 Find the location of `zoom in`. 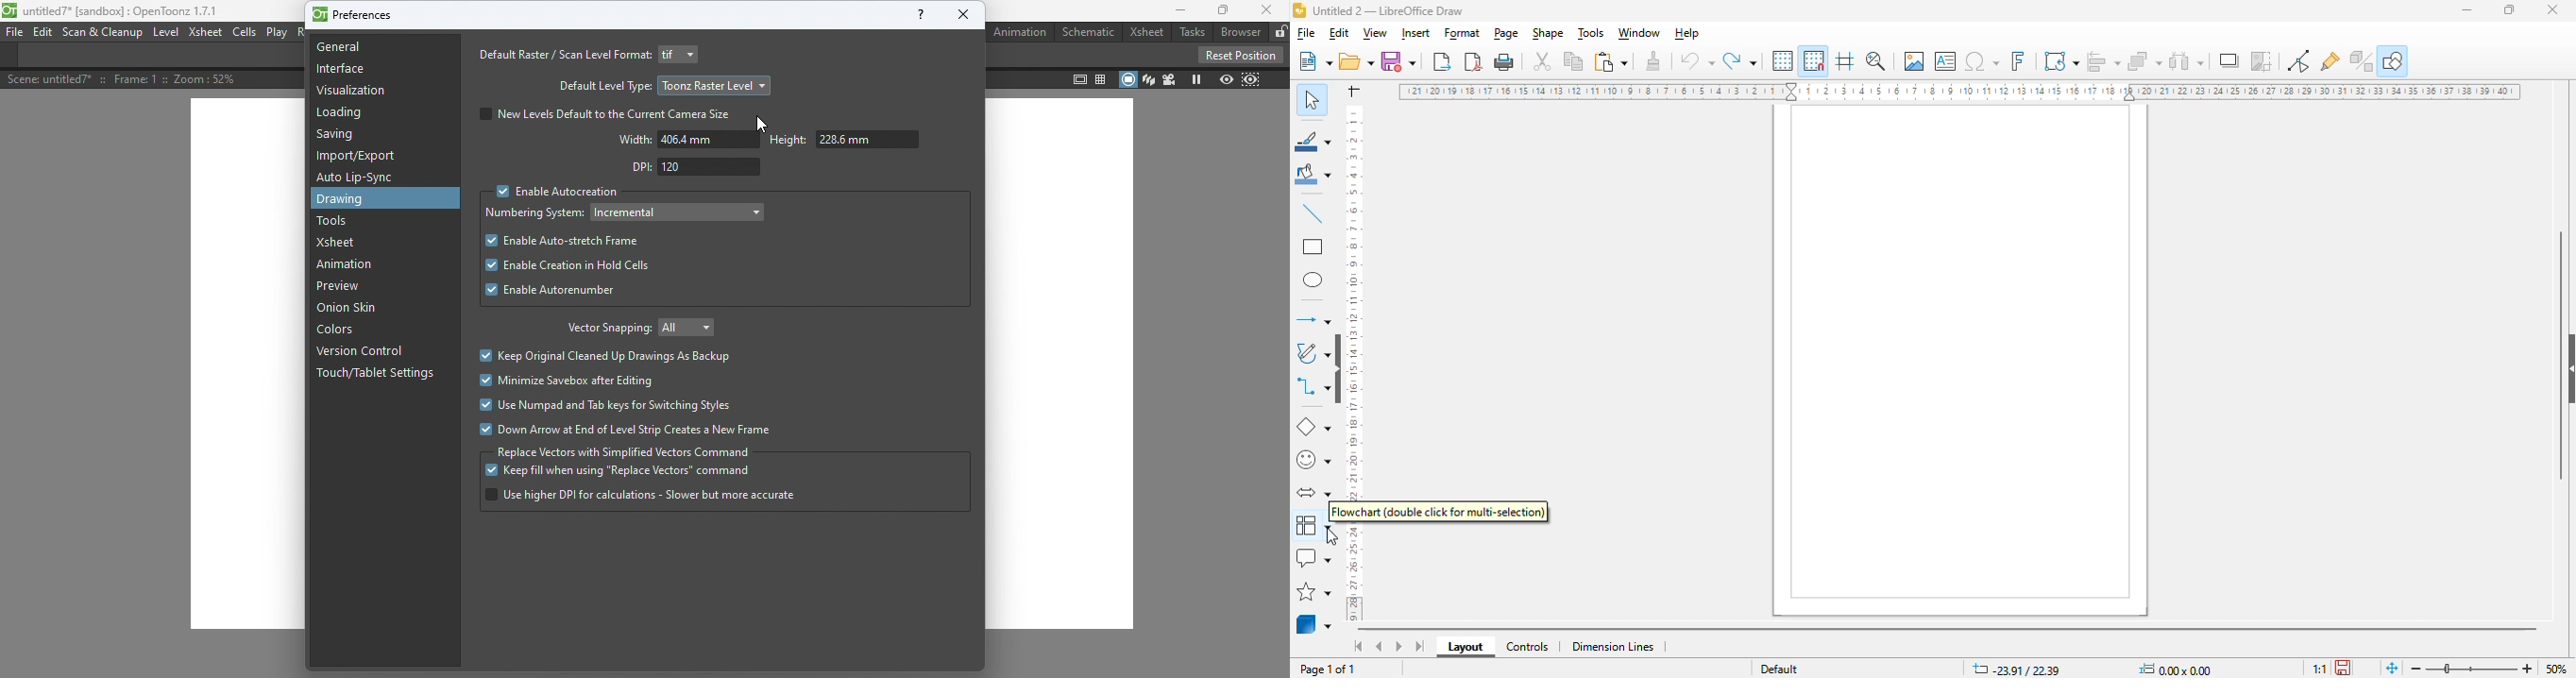

zoom in is located at coordinates (2527, 668).